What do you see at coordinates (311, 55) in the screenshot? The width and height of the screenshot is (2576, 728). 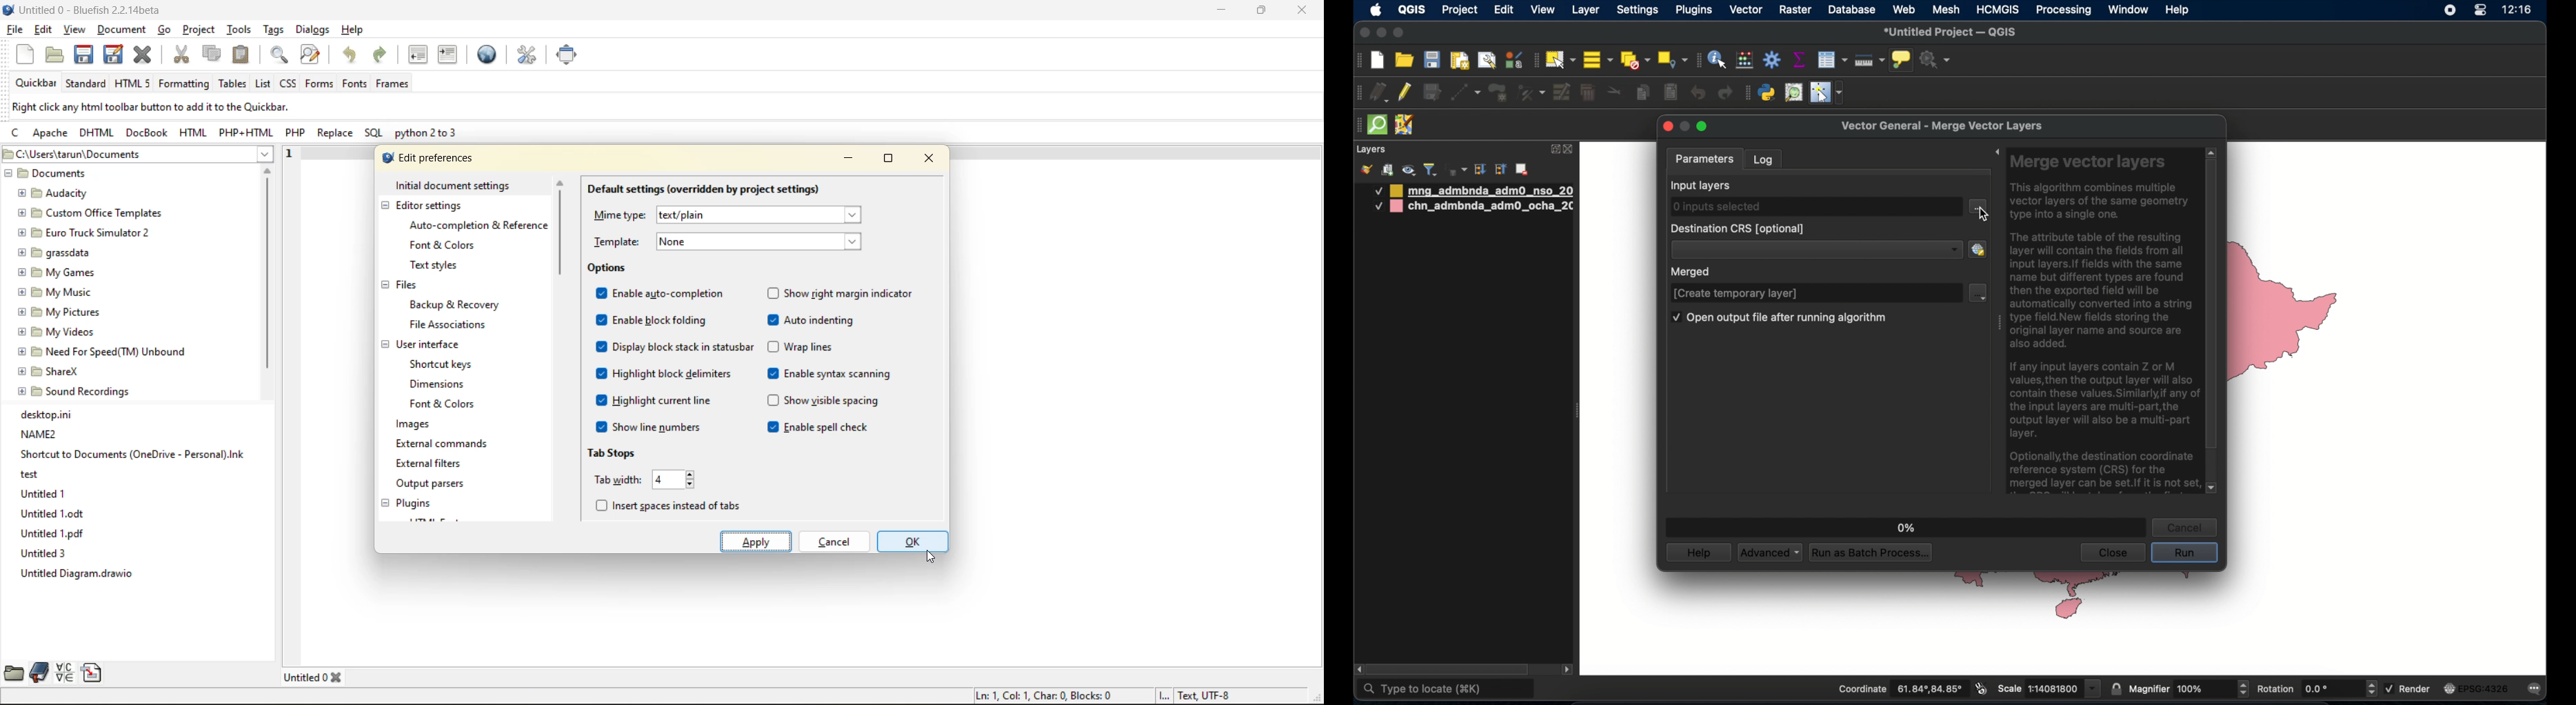 I see `find and replace` at bounding box center [311, 55].